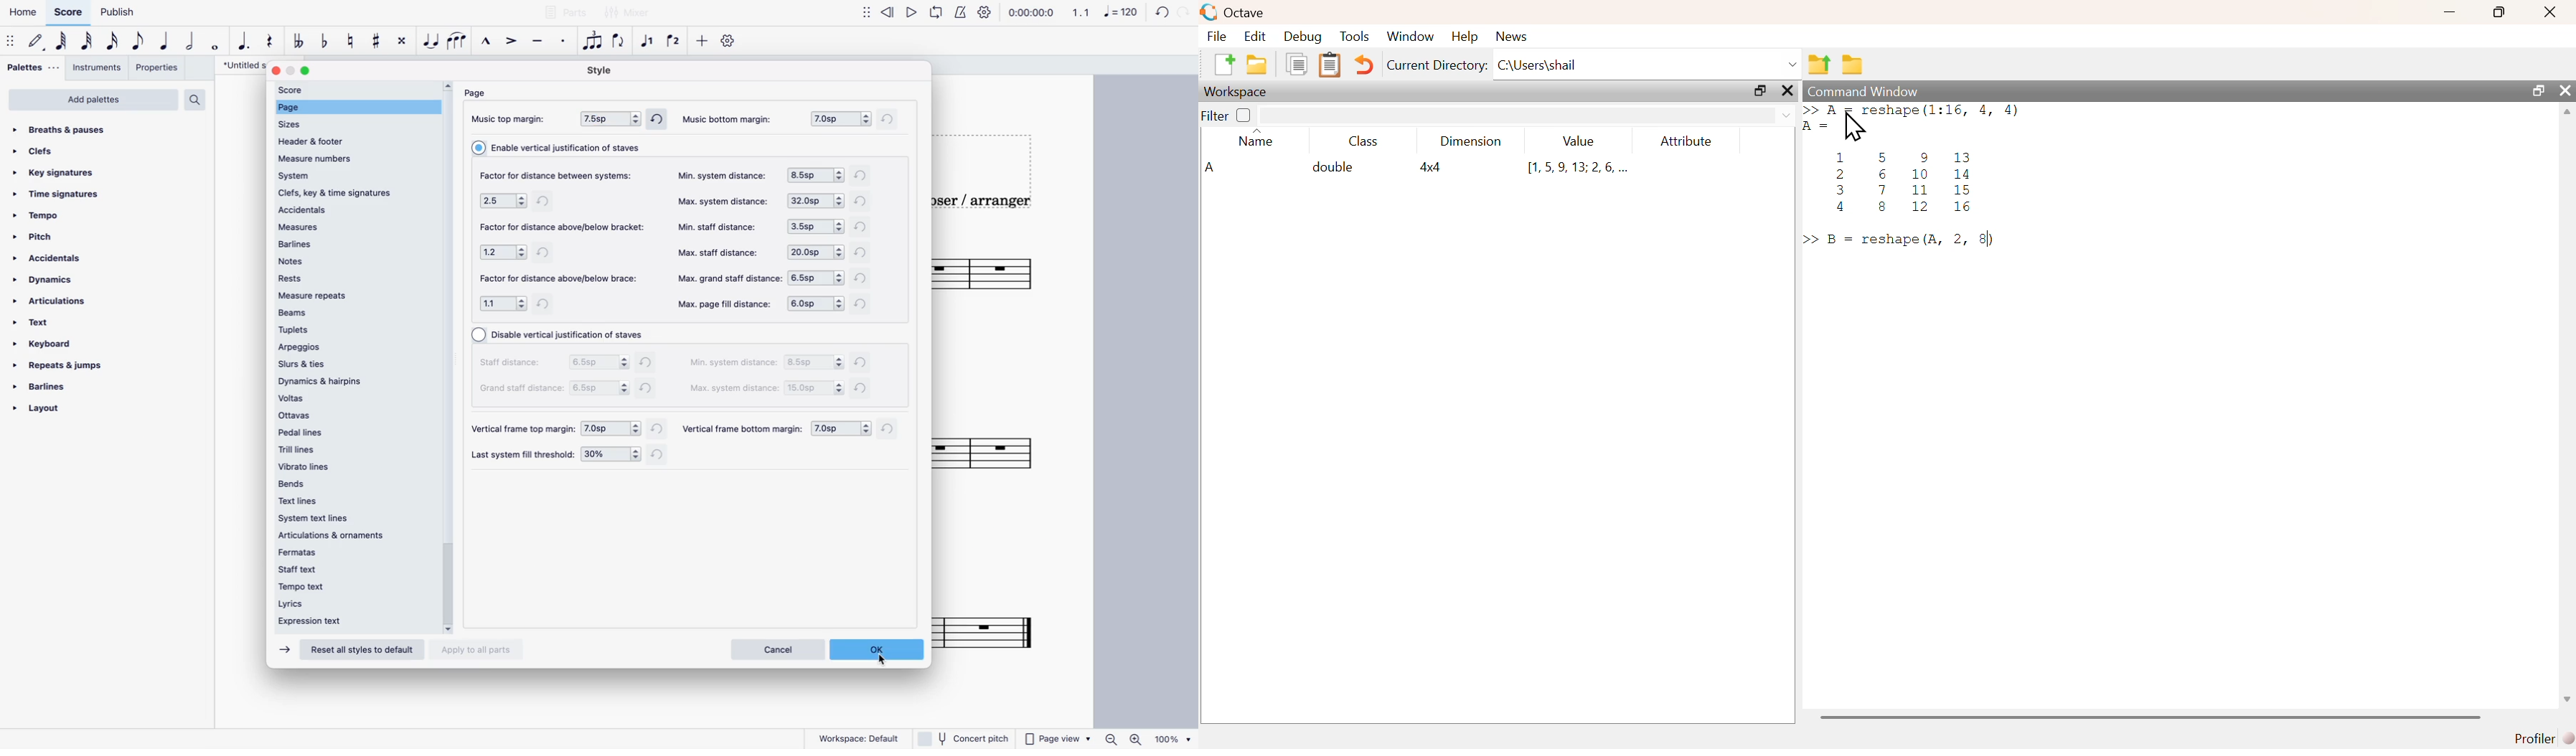 The height and width of the screenshot is (756, 2576). Describe the element at coordinates (353, 157) in the screenshot. I see `measure numbers` at that location.